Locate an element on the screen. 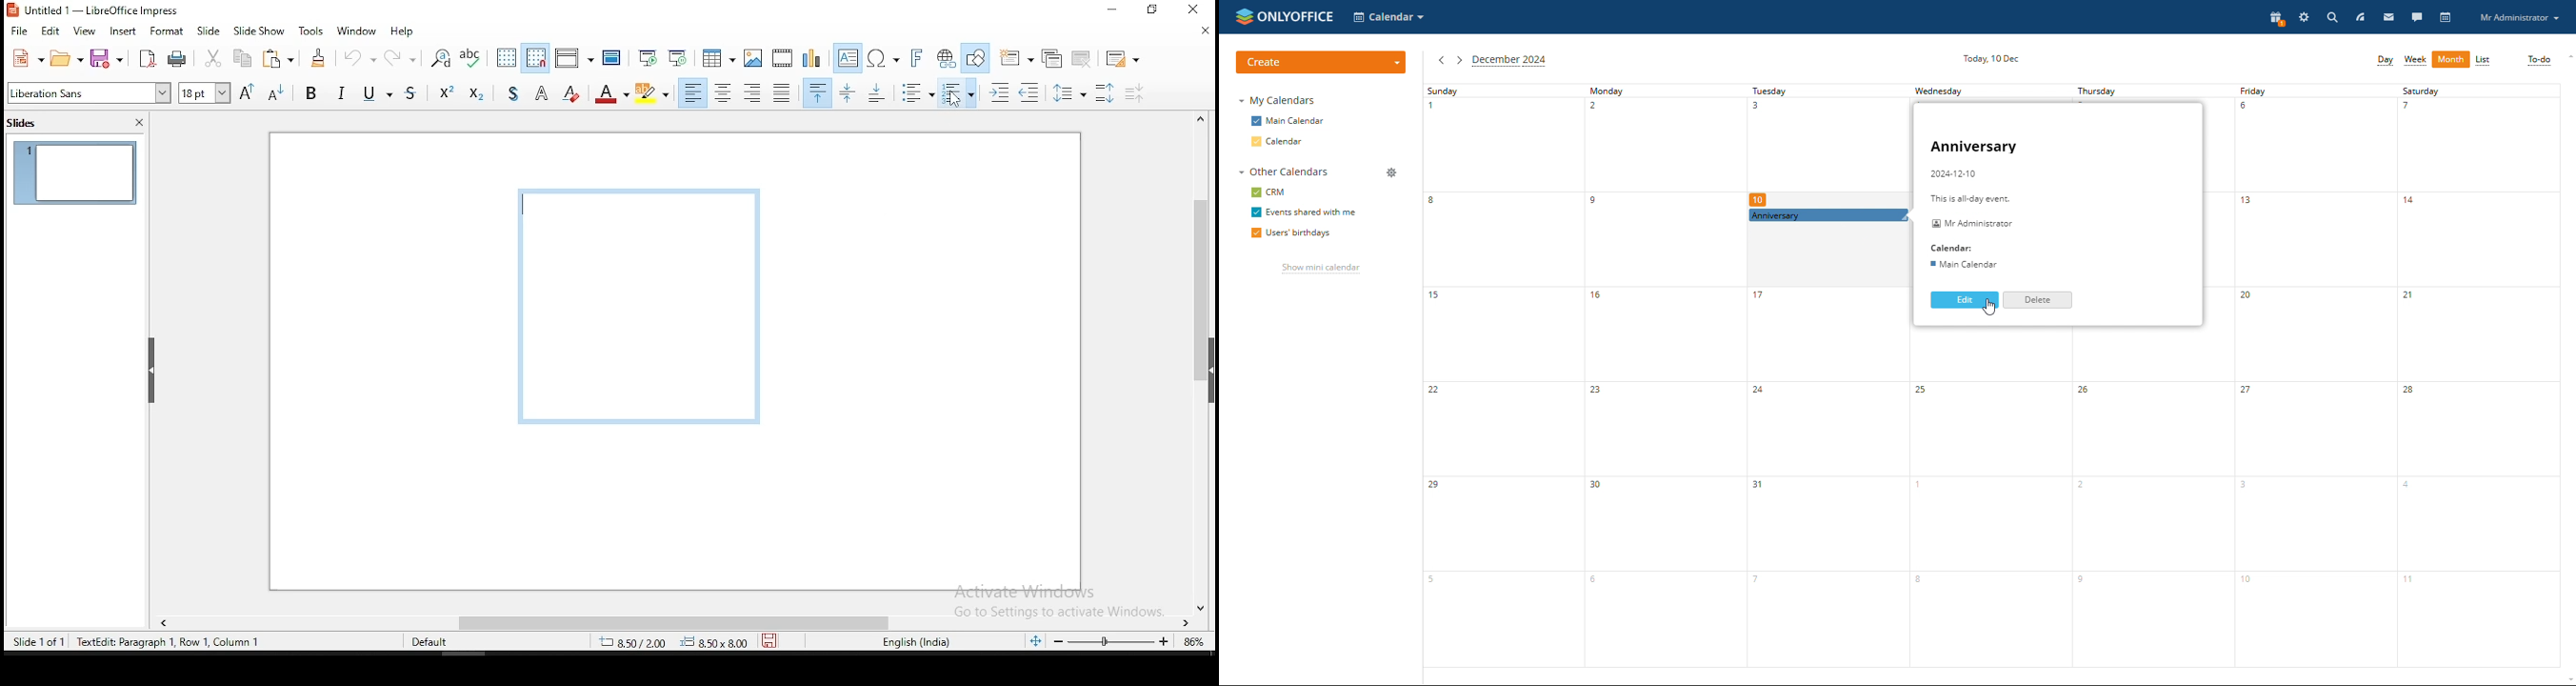 The height and width of the screenshot is (700, 2576). cut is located at coordinates (213, 58).